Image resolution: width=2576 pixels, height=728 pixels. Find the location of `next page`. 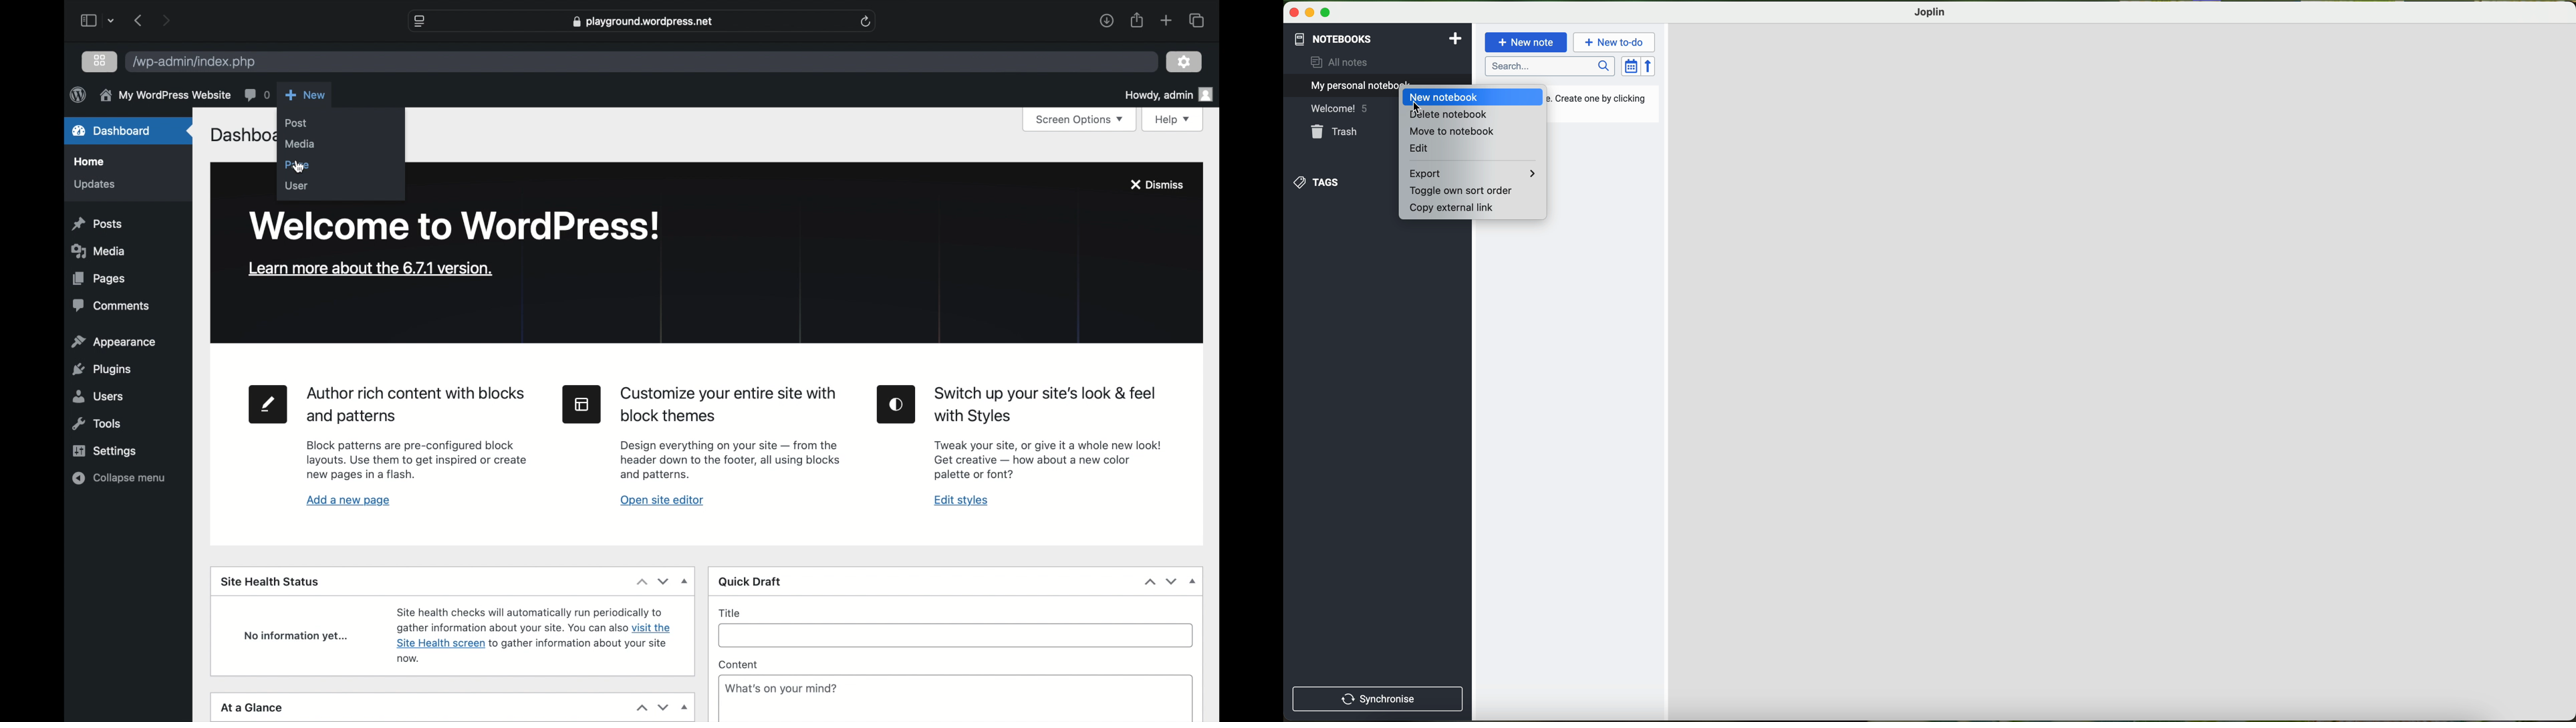

next page is located at coordinates (166, 21).